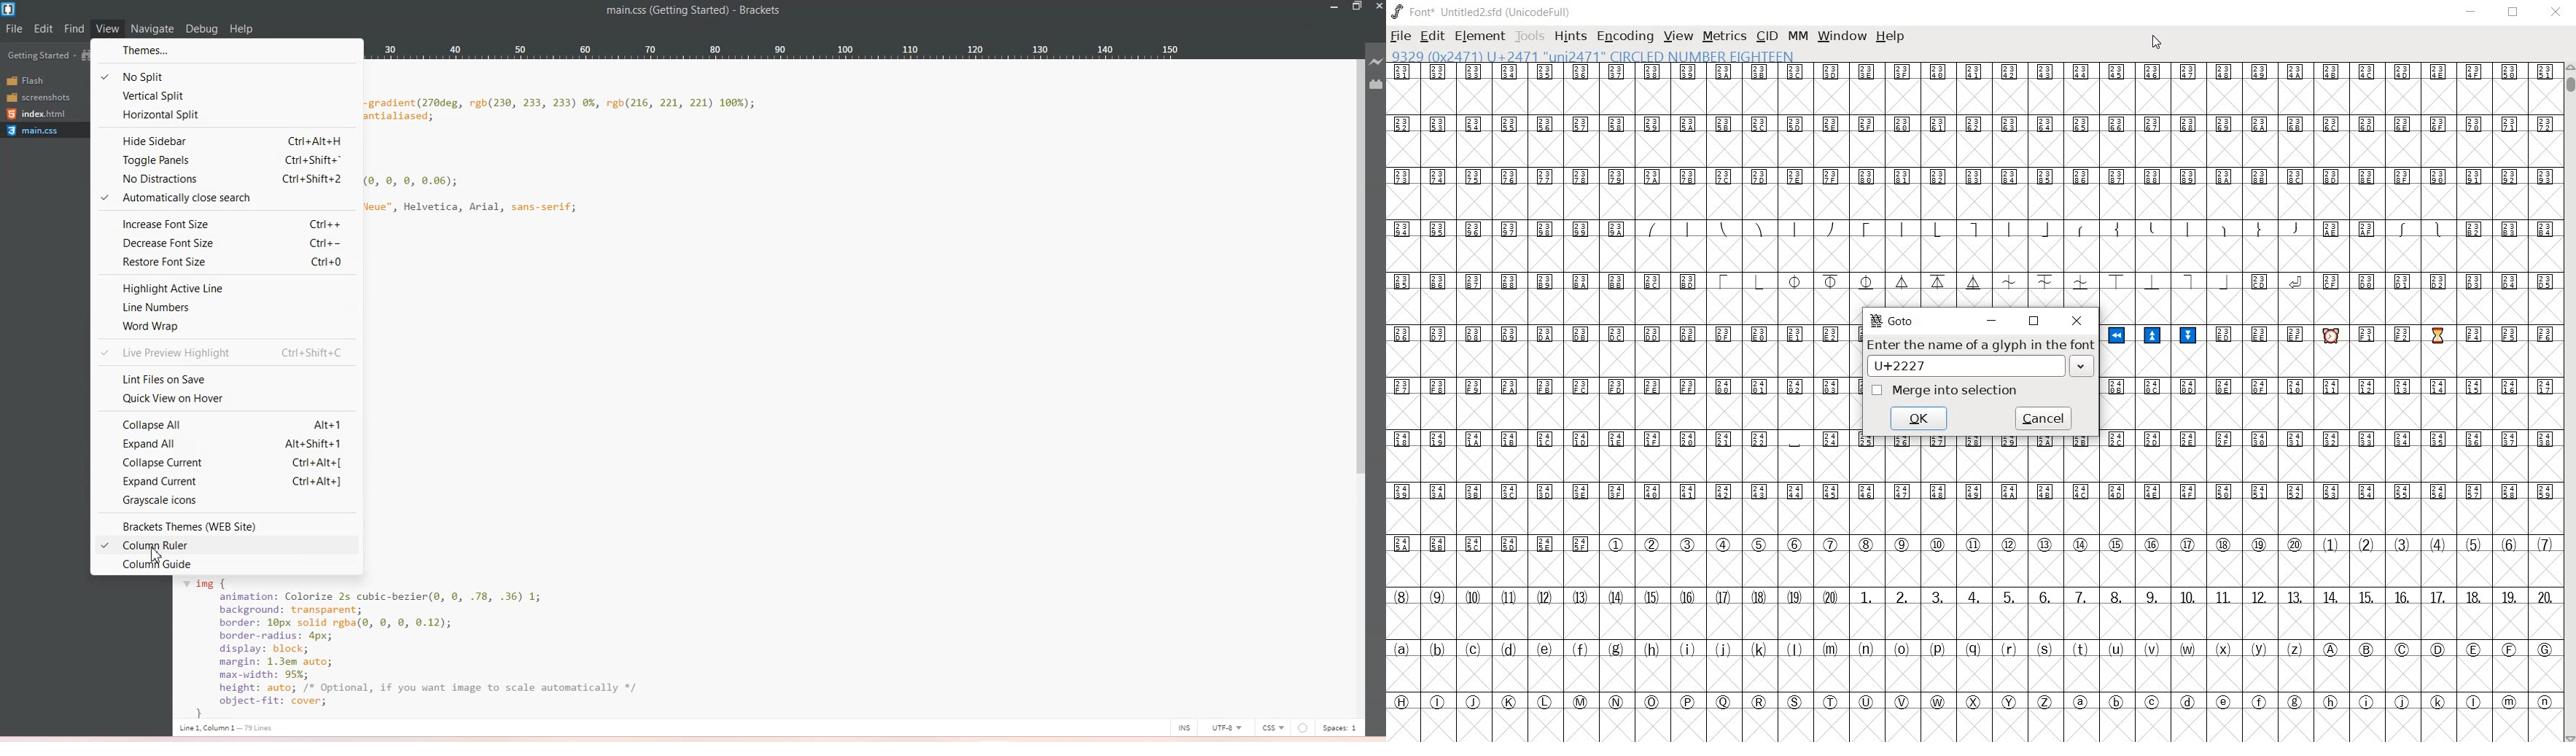 Image resolution: width=2576 pixels, height=756 pixels. I want to click on font* Untitled2.sfd (UnicodeFull), so click(1483, 12).